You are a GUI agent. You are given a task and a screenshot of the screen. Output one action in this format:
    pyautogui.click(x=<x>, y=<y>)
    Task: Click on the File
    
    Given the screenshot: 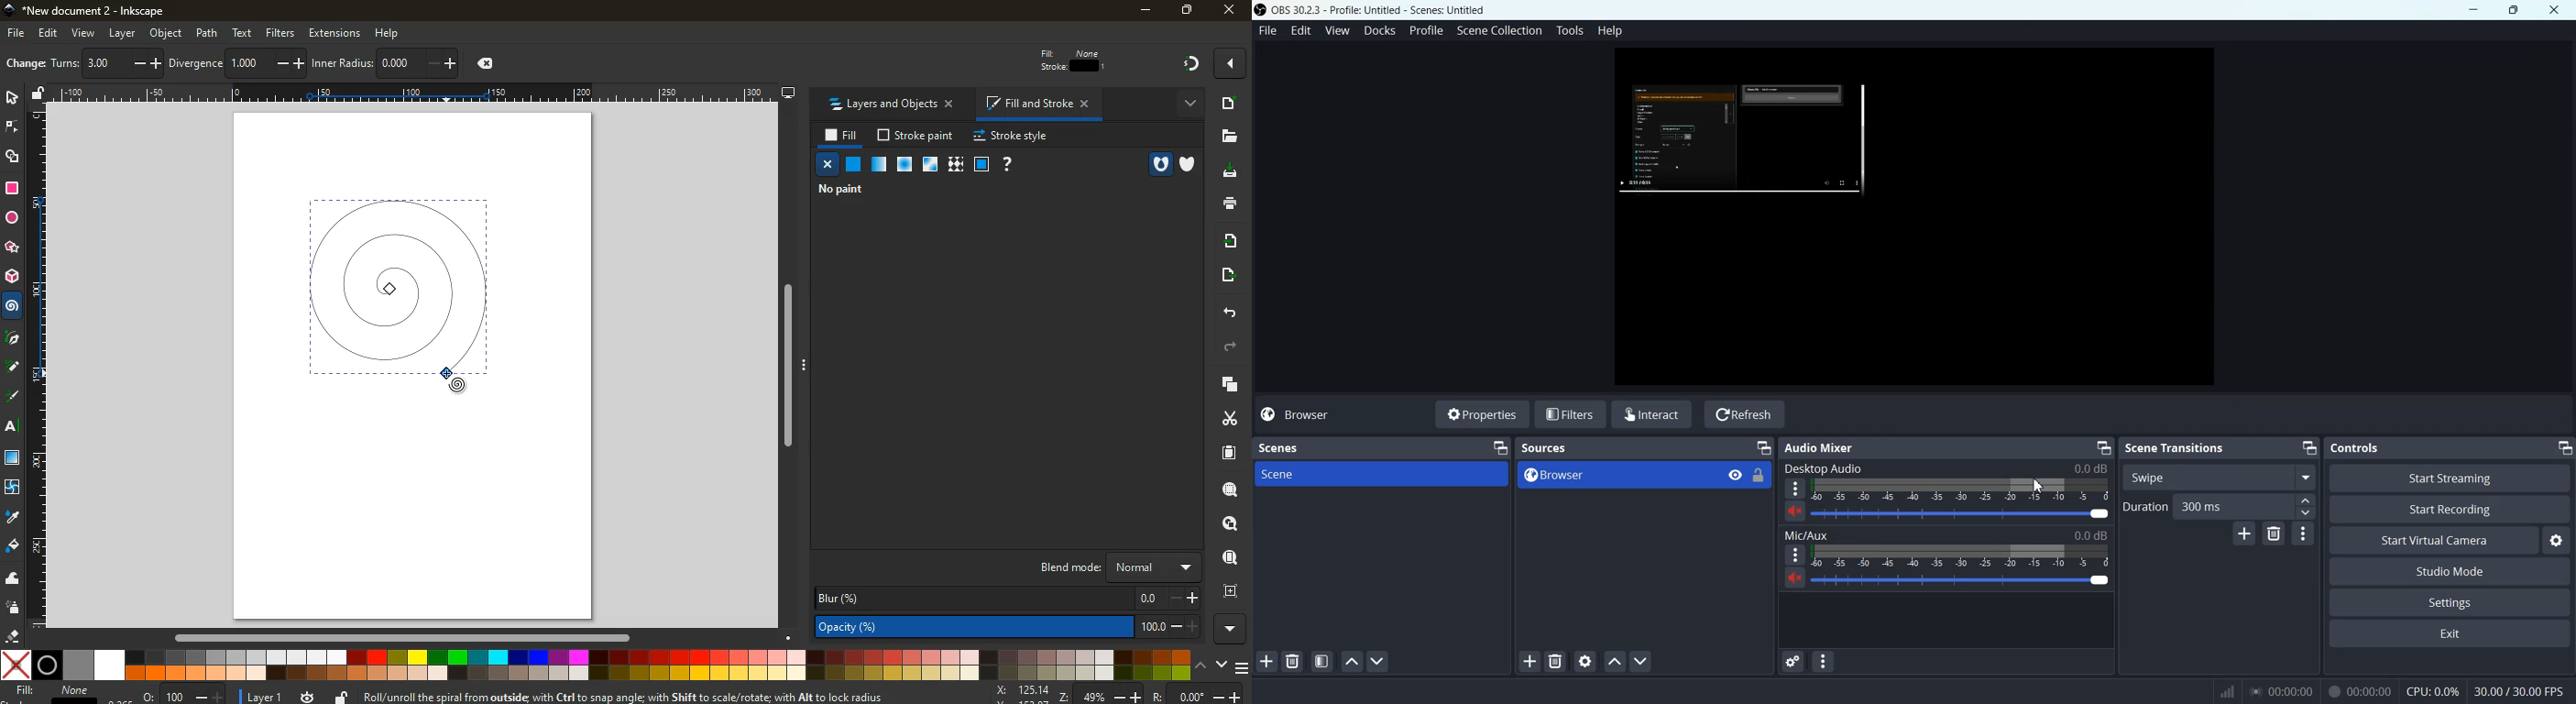 What is the action you would take?
    pyautogui.click(x=1267, y=30)
    